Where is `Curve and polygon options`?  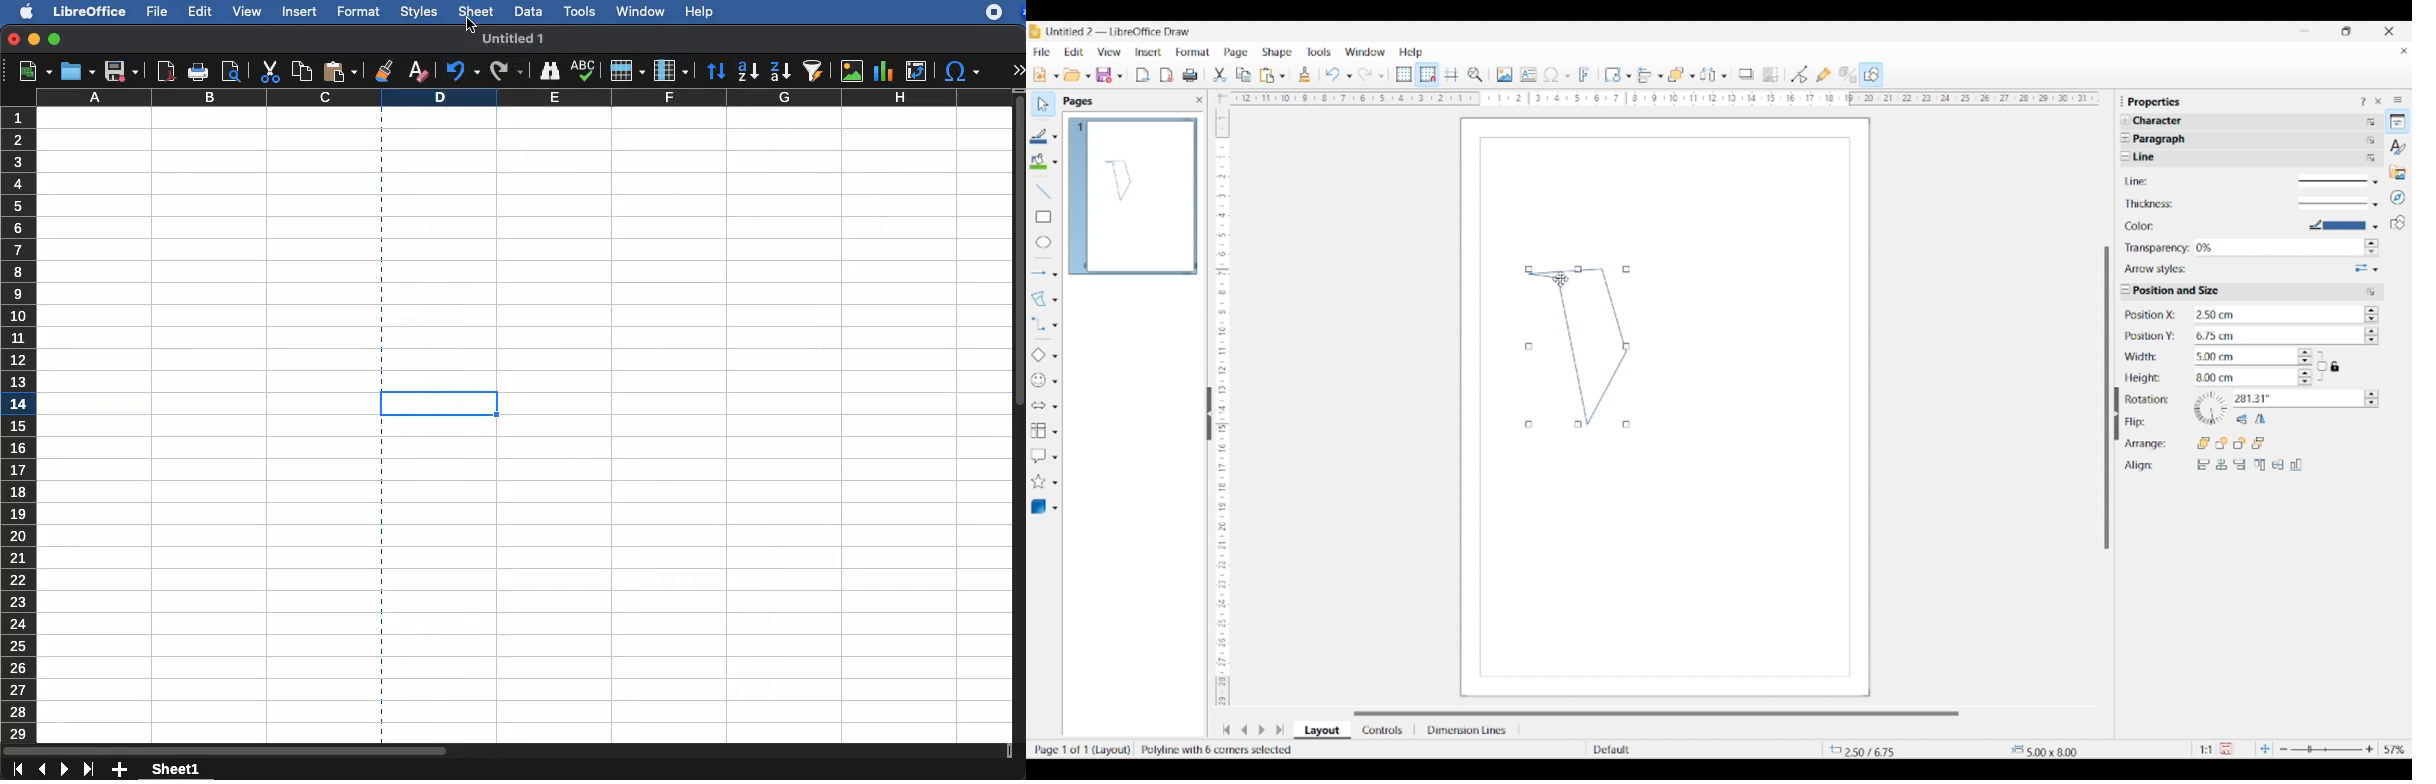
Curve and polygon options is located at coordinates (1055, 300).